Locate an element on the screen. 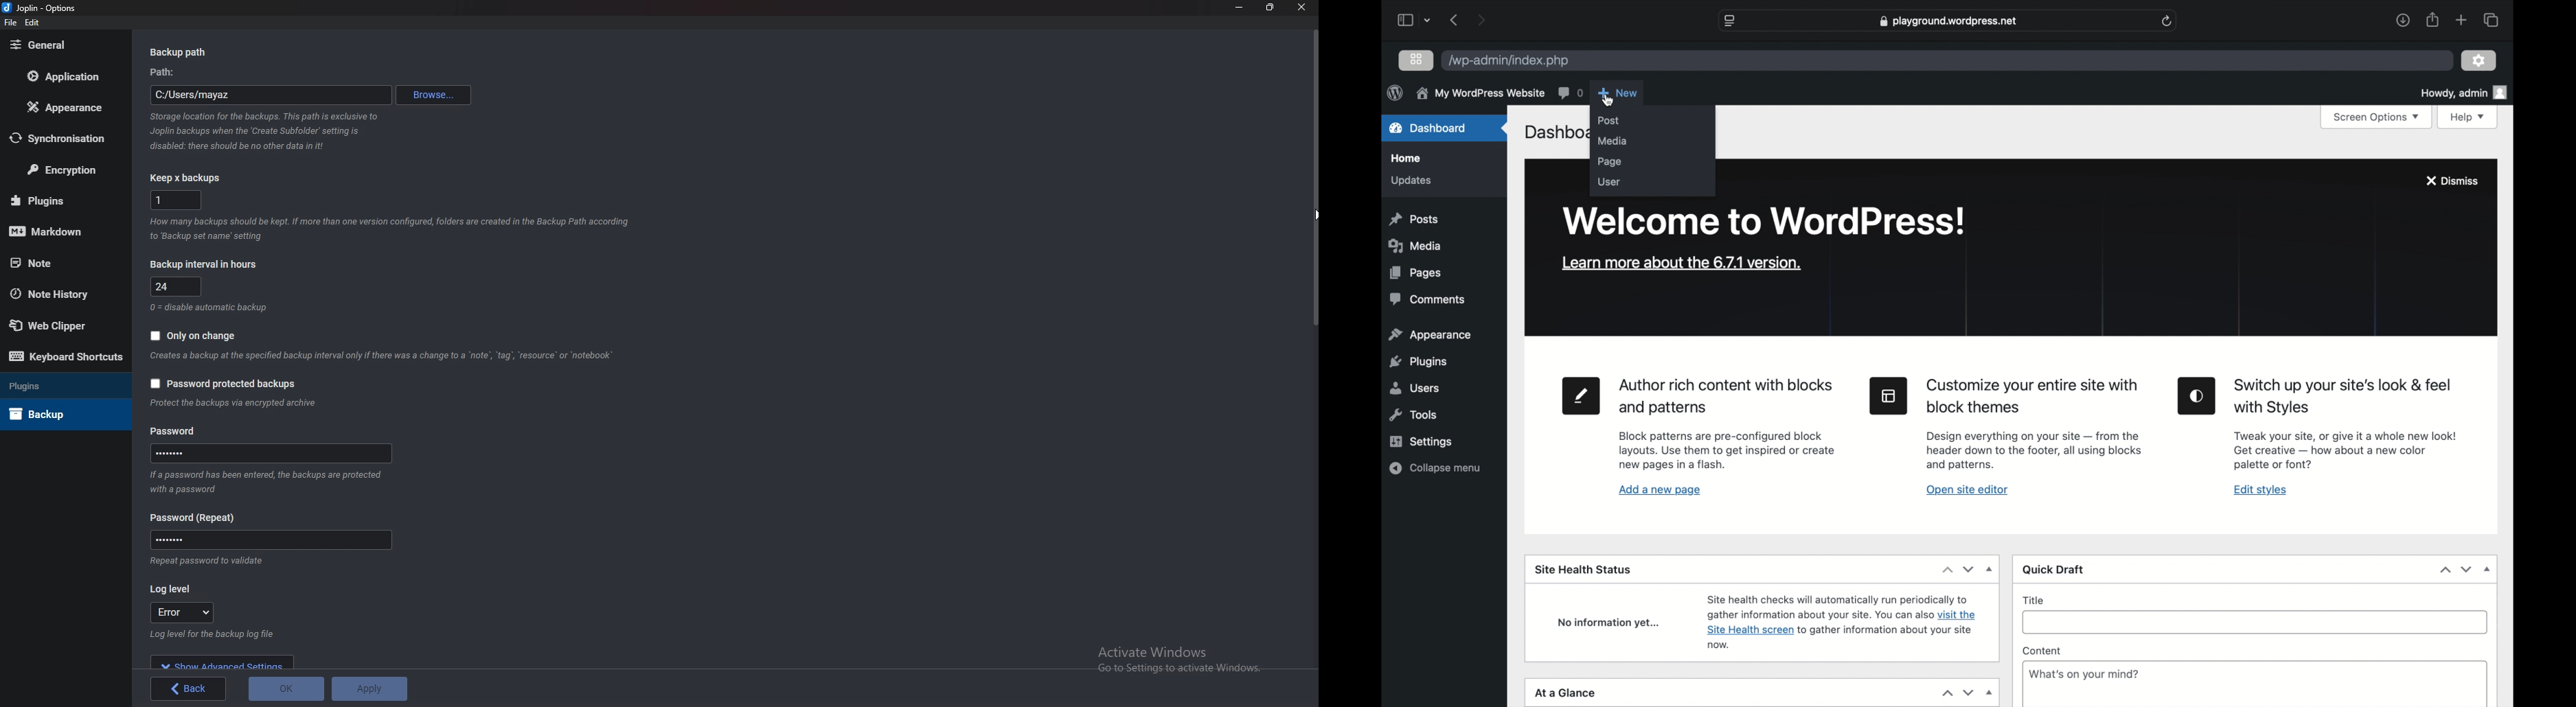 Image resolution: width=2576 pixels, height=728 pixels. Password is located at coordinates (199, 518).